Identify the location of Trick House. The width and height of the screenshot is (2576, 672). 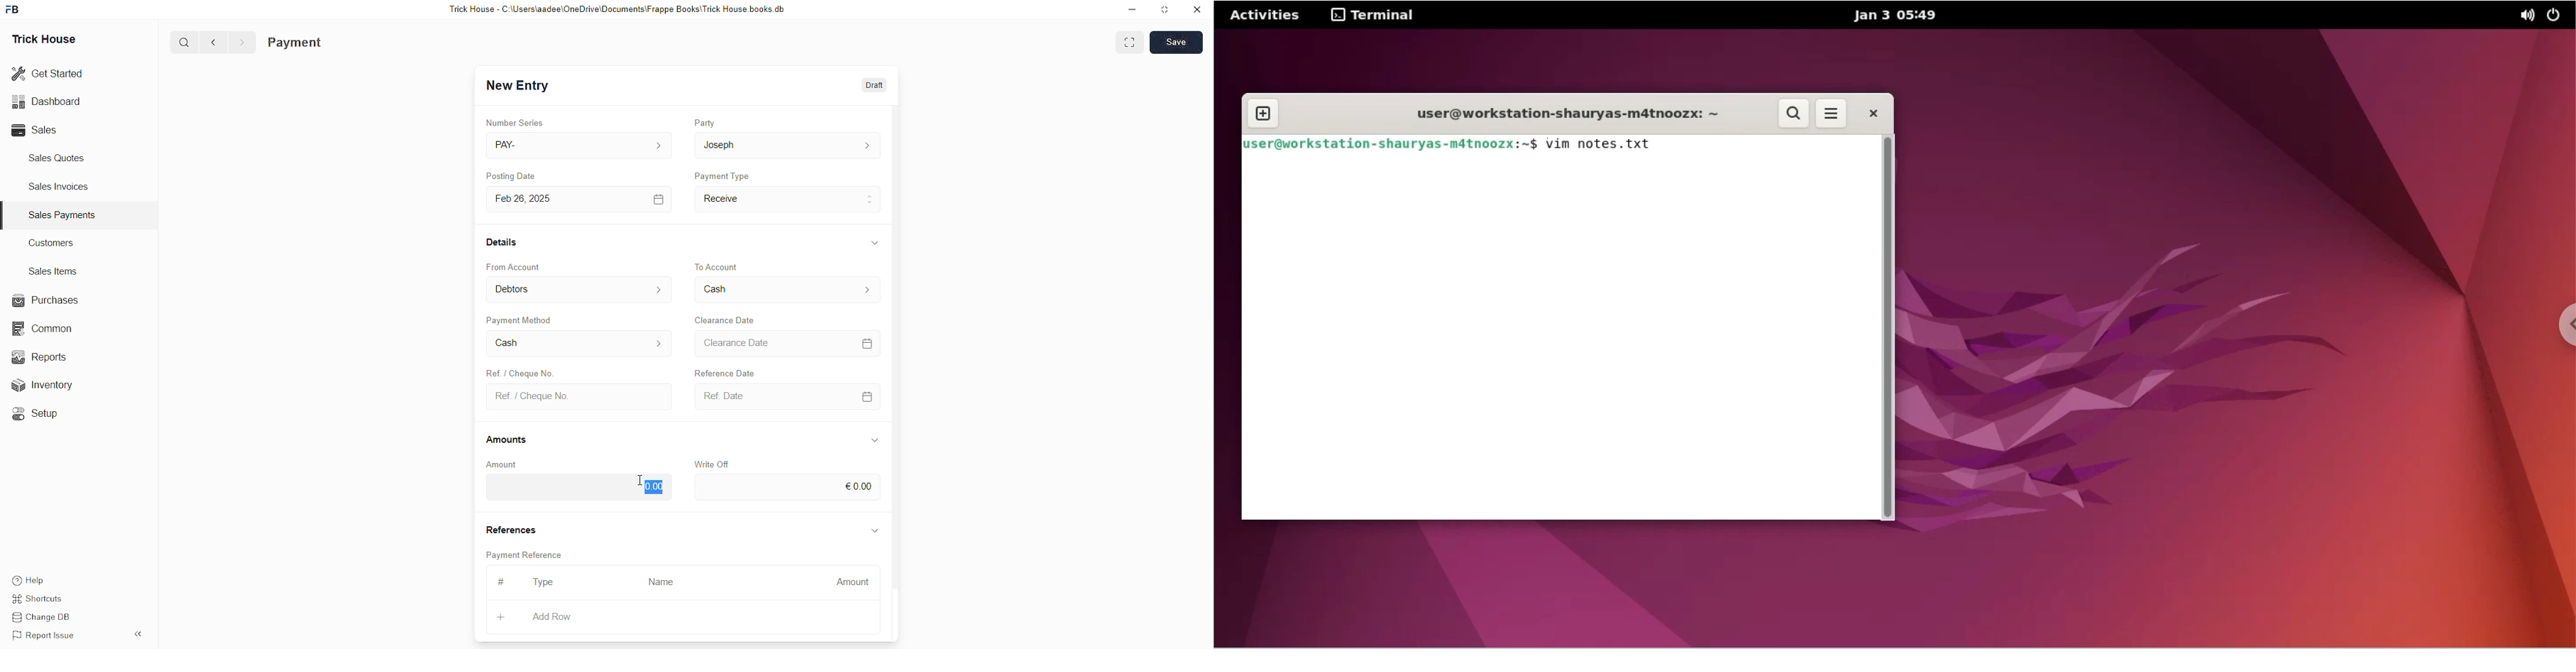
(44, 40).